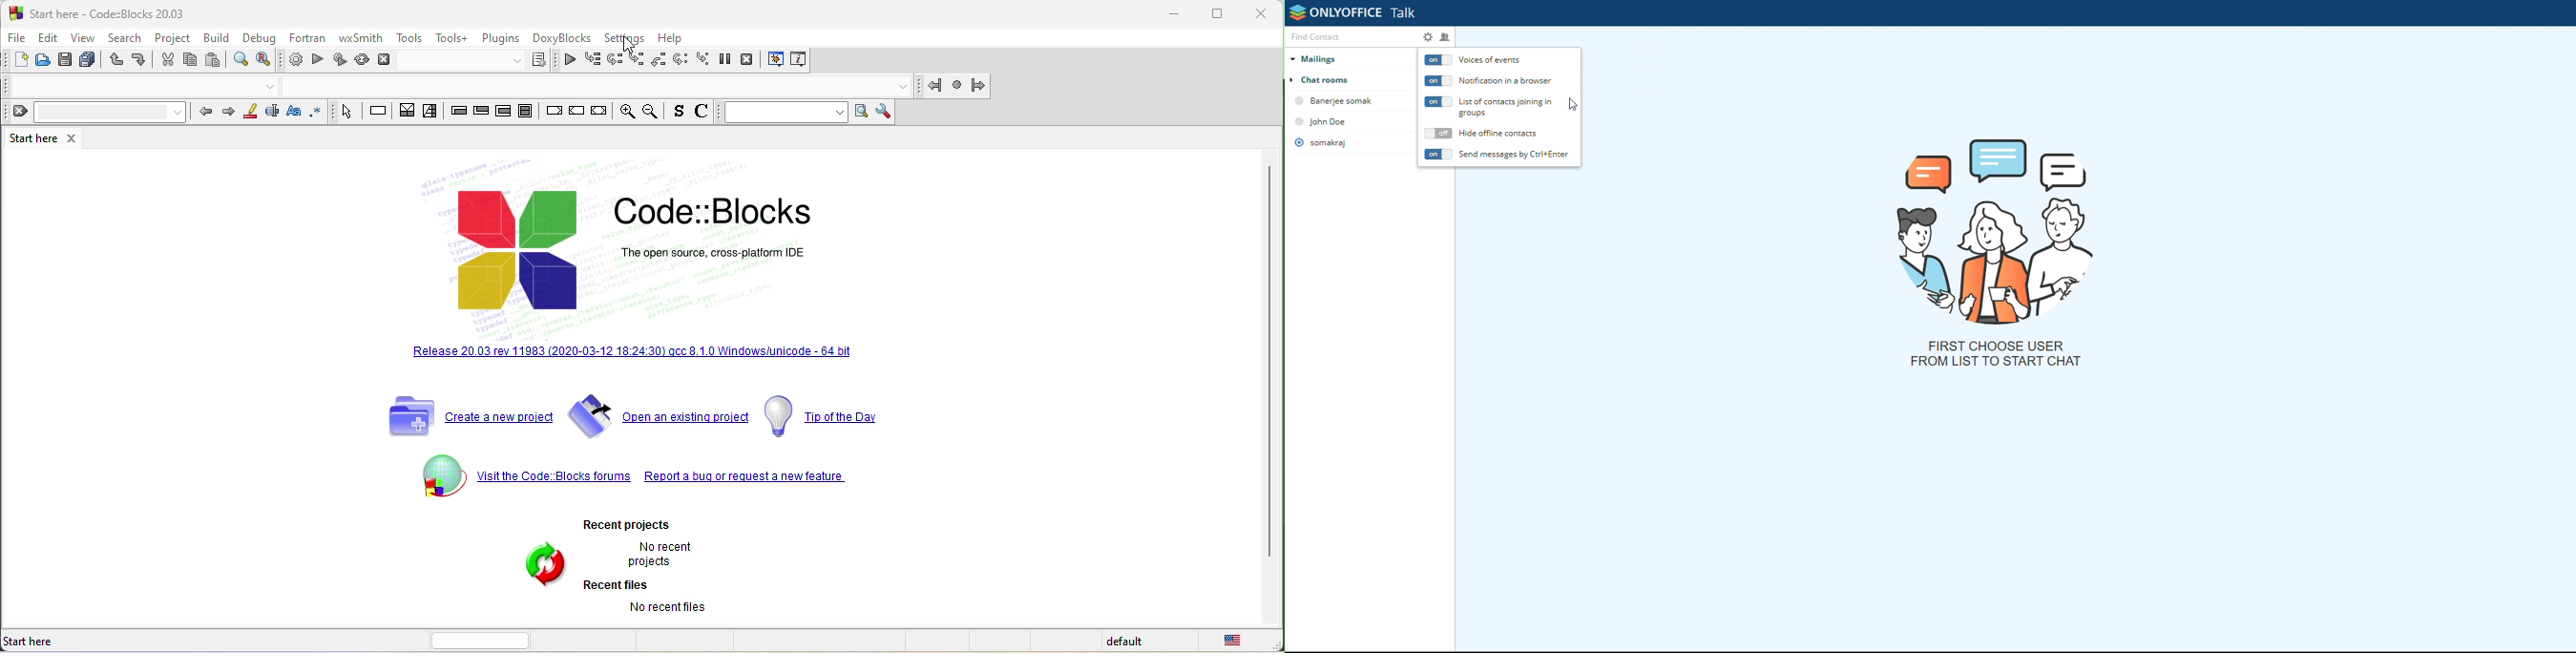  Describe the element at coordinates (1438, 134) in the screenshot. I see `hide offline contracts` at that location.